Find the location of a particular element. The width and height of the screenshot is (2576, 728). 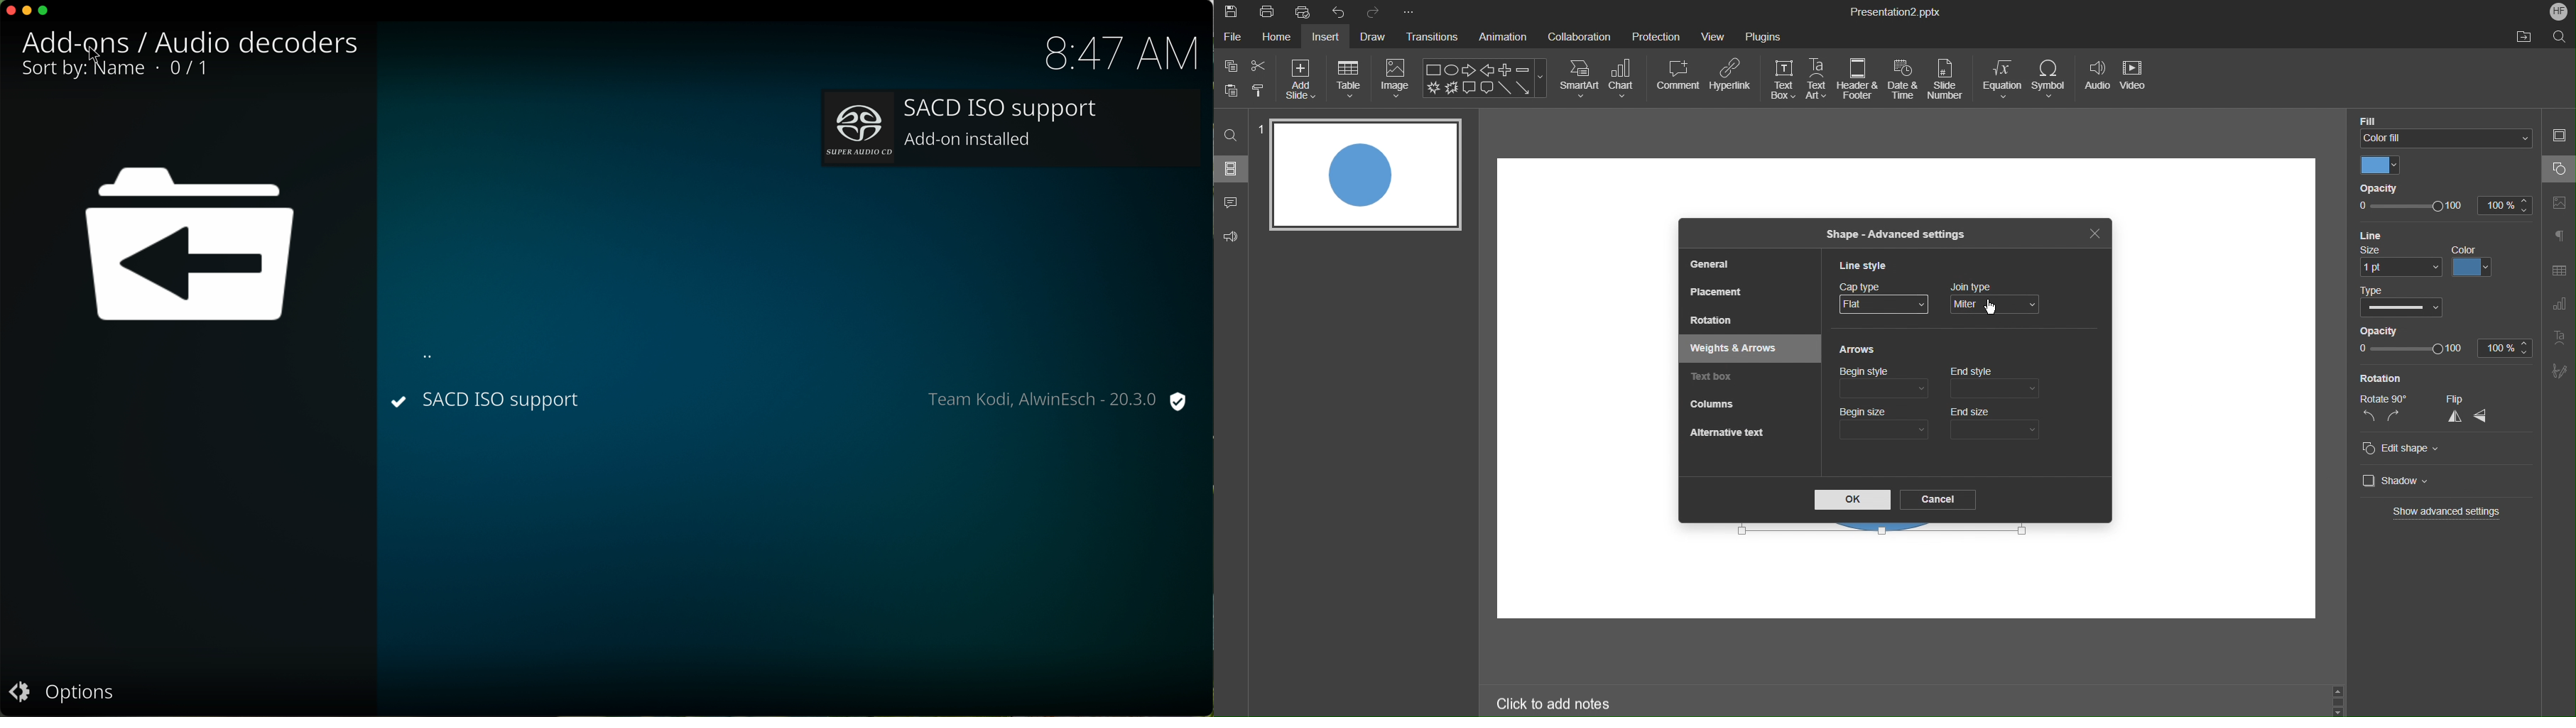

Line Style is located at coordinates (1868, 267).